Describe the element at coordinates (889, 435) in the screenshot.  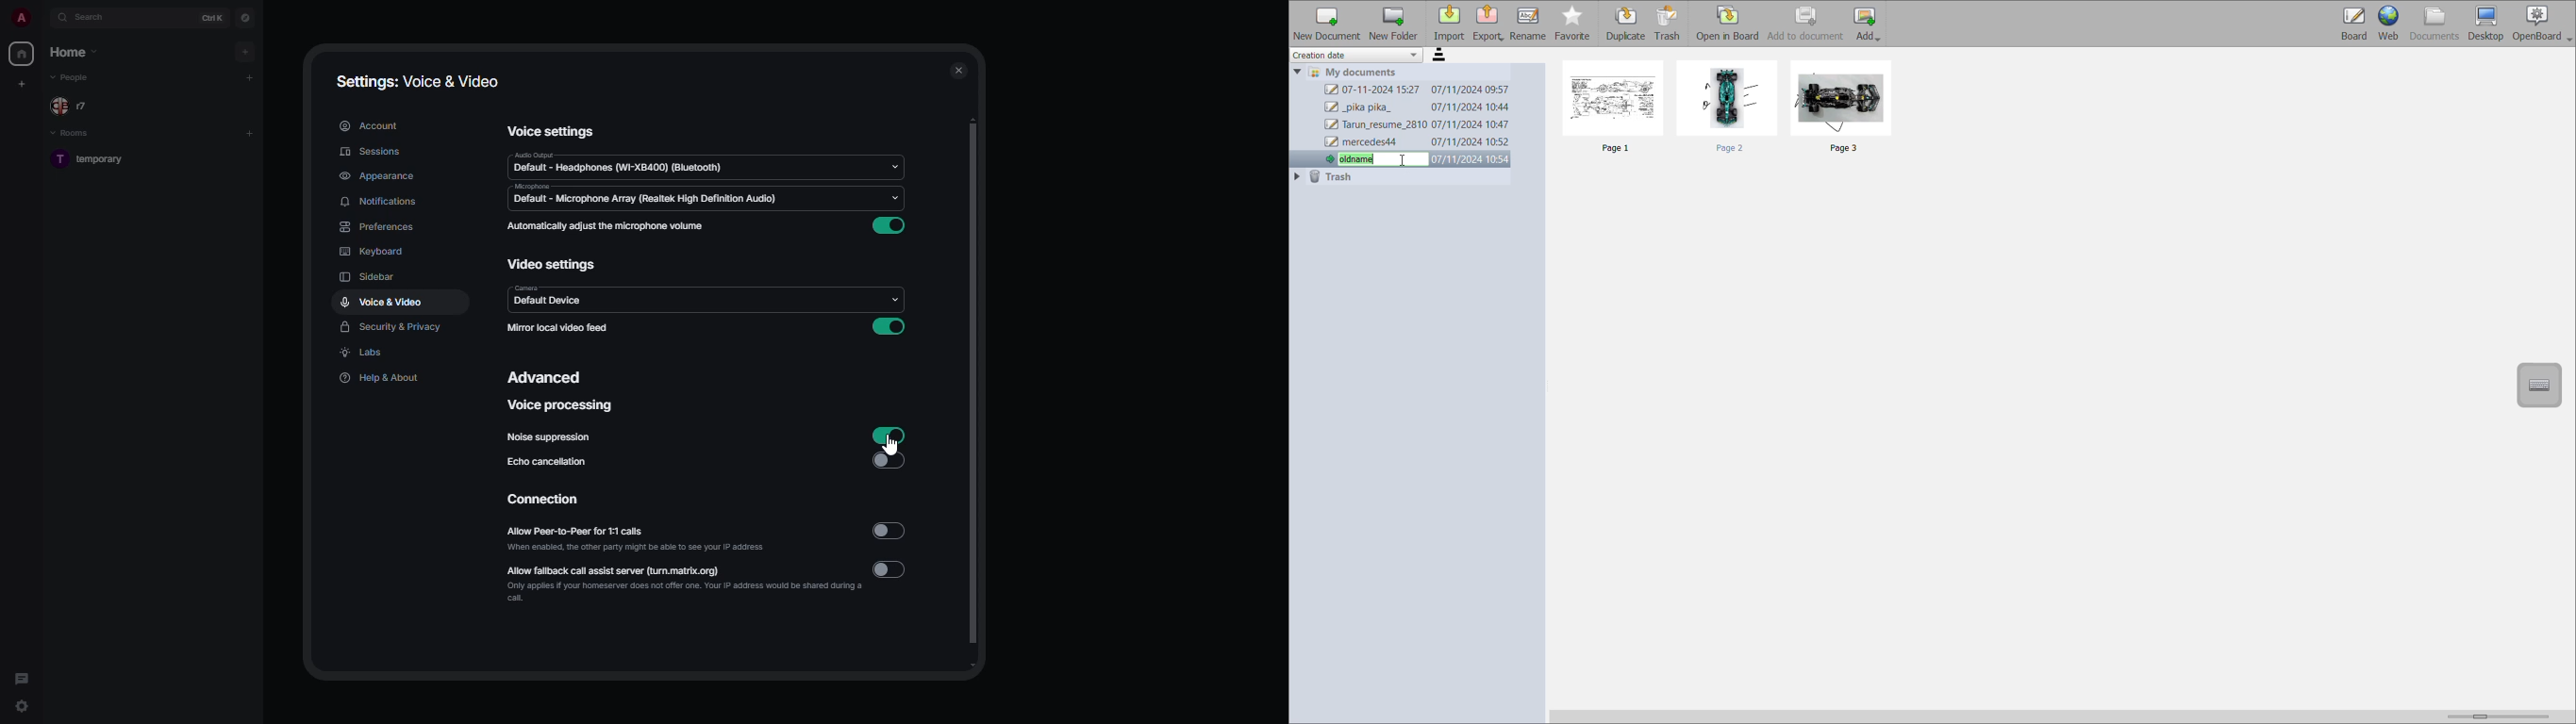
I see `enabled` at that location.